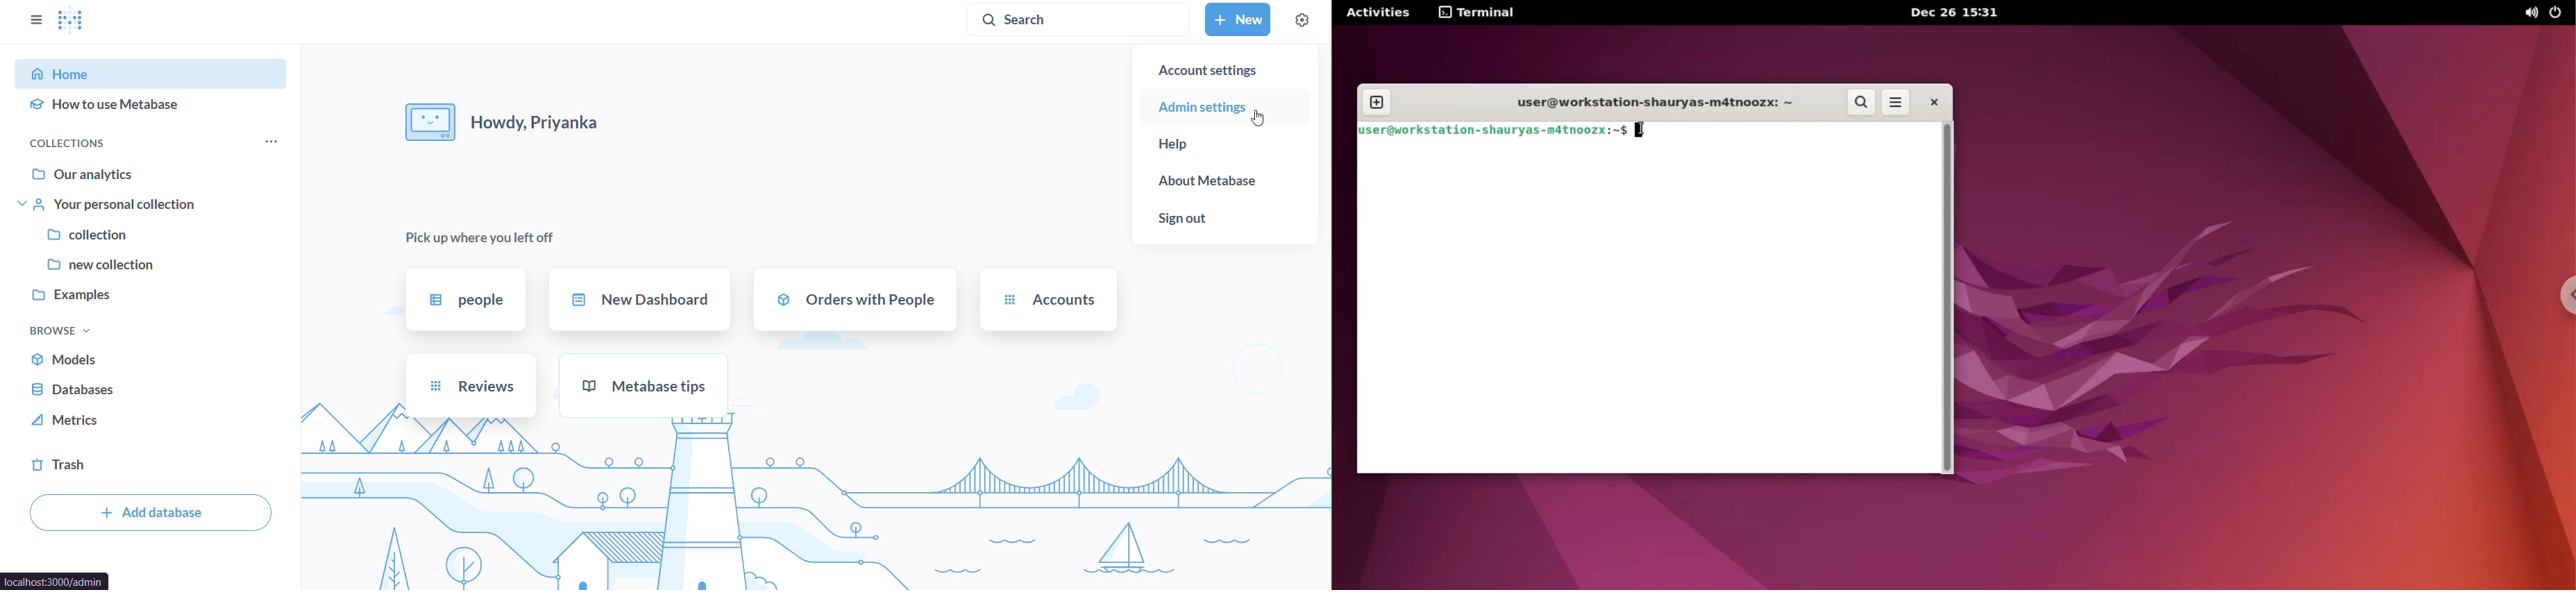 The height and width of the screenshot is (616, 2576). Describe the element at coordinates (1953, 12) in the screenshot. I see `Dec 26 15:31` at that location.